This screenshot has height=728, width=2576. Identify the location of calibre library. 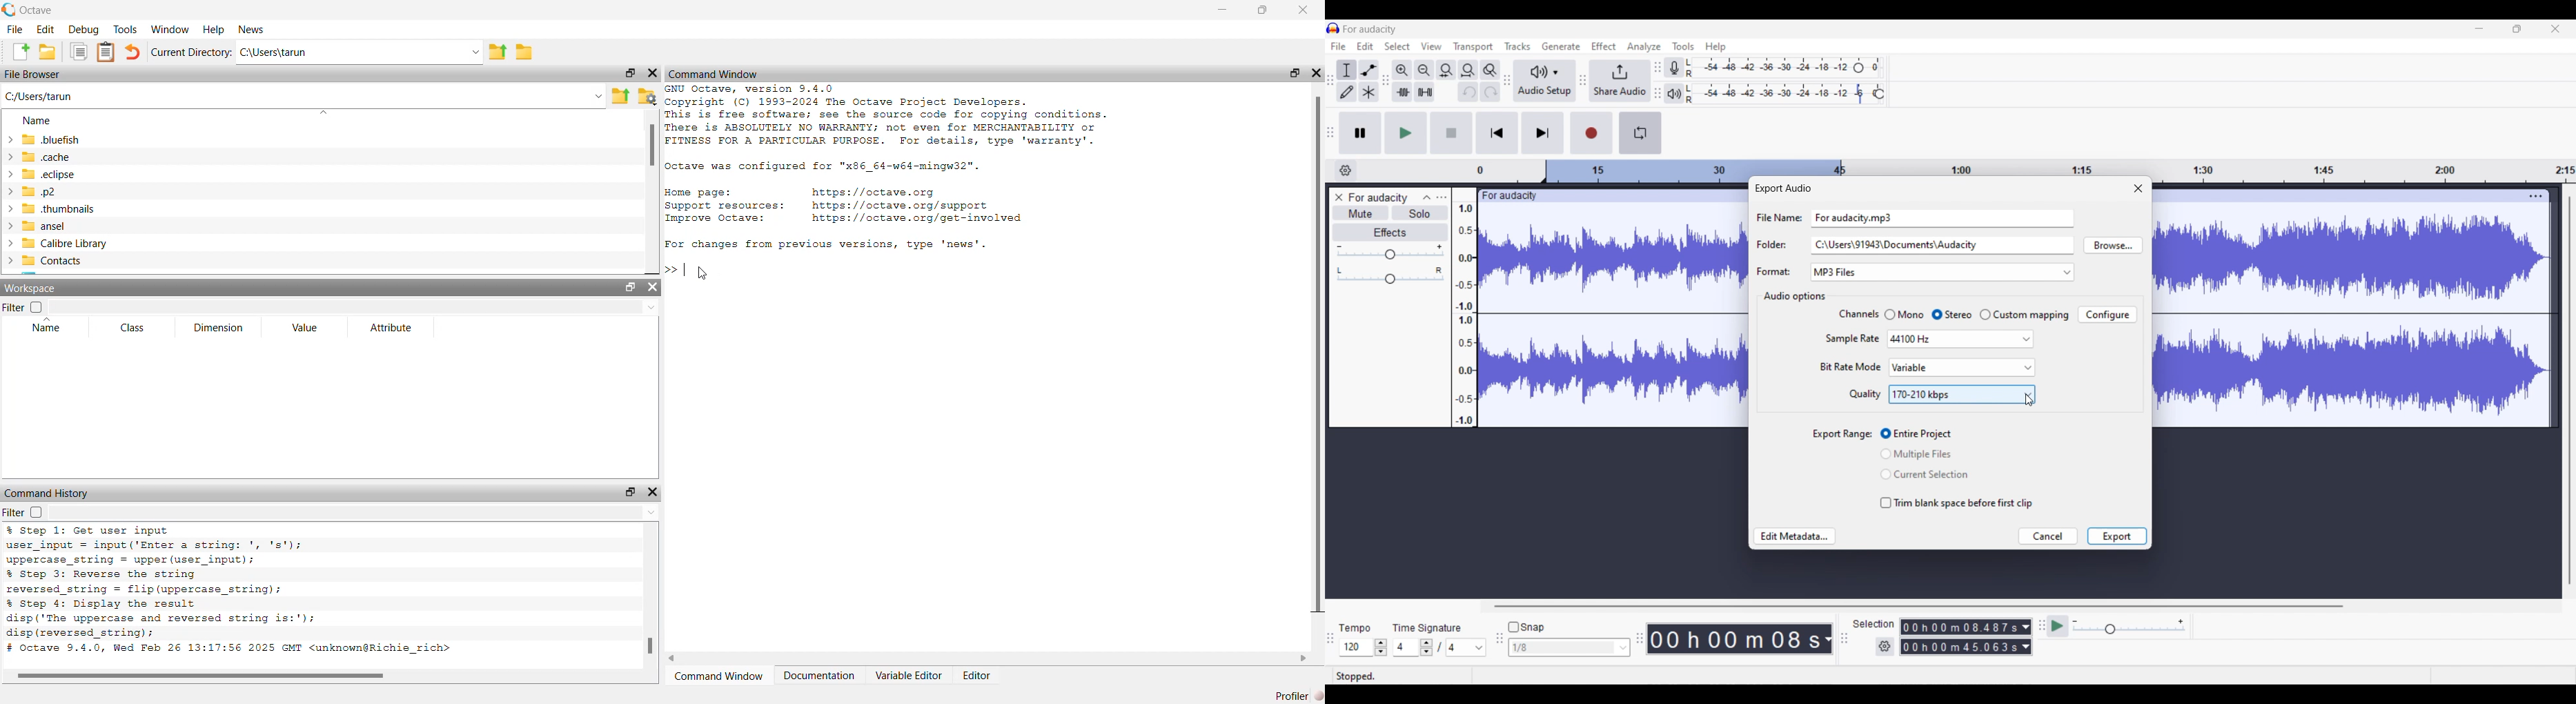
(91, 244).